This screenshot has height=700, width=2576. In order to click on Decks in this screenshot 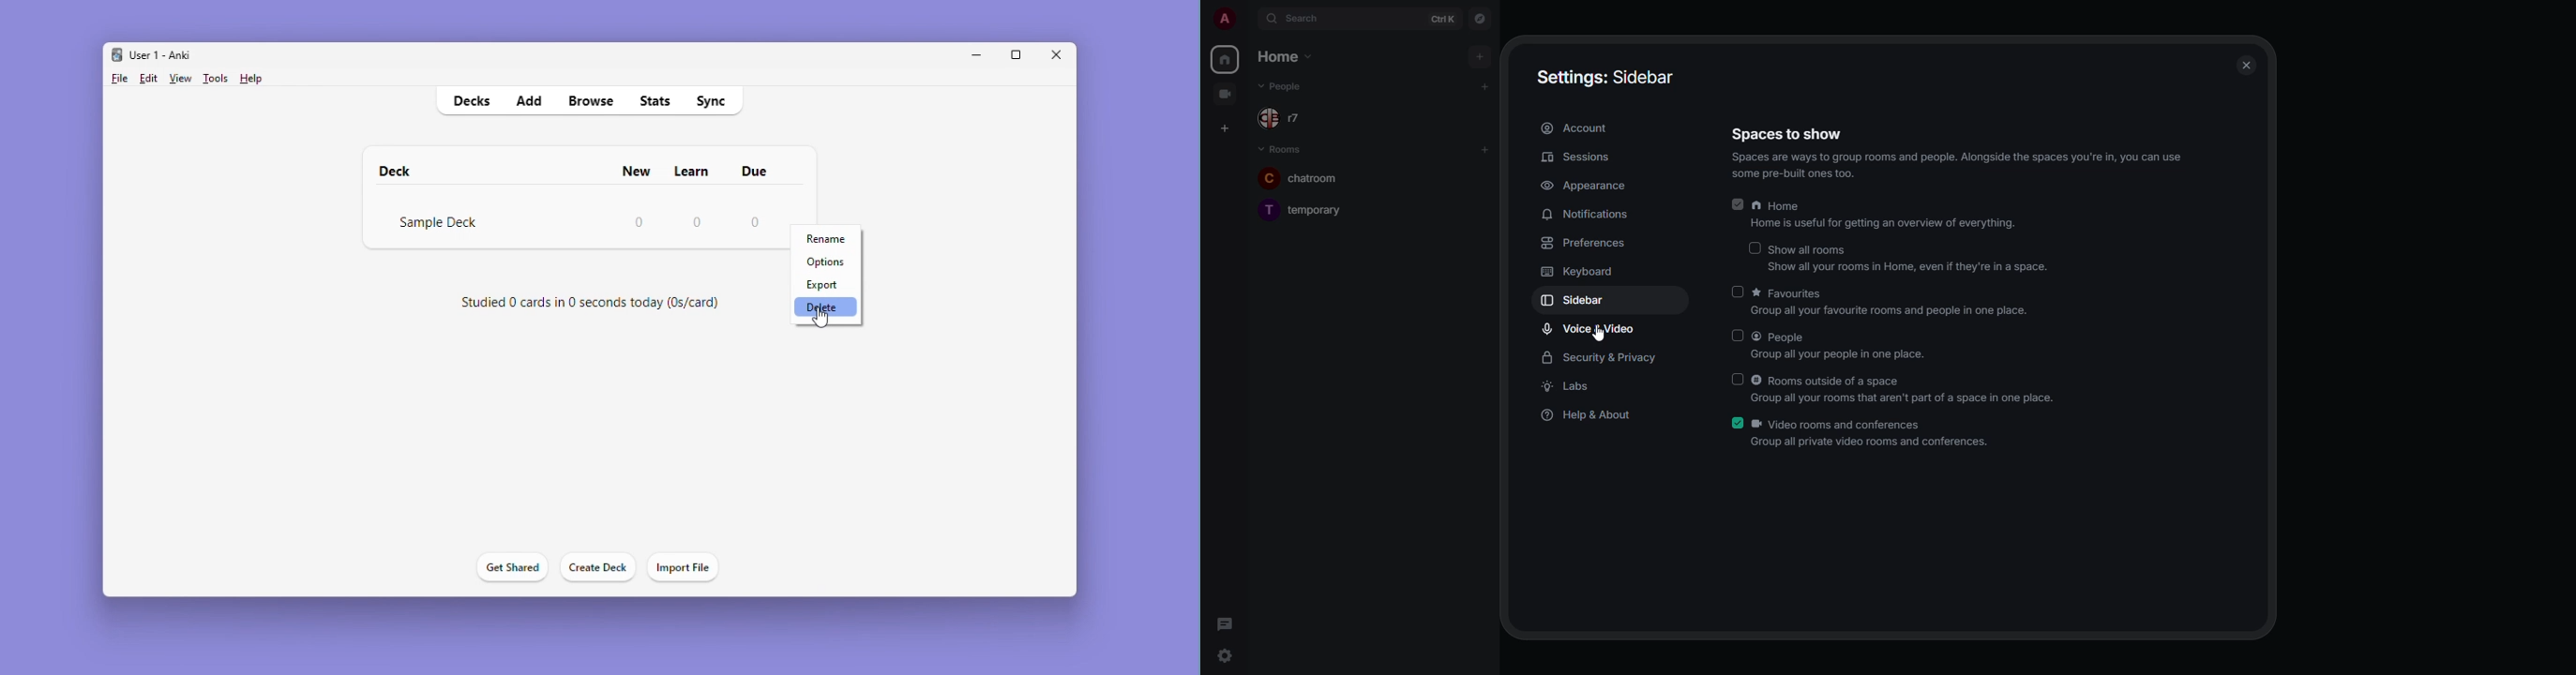, I will do `click(470, 101)`.